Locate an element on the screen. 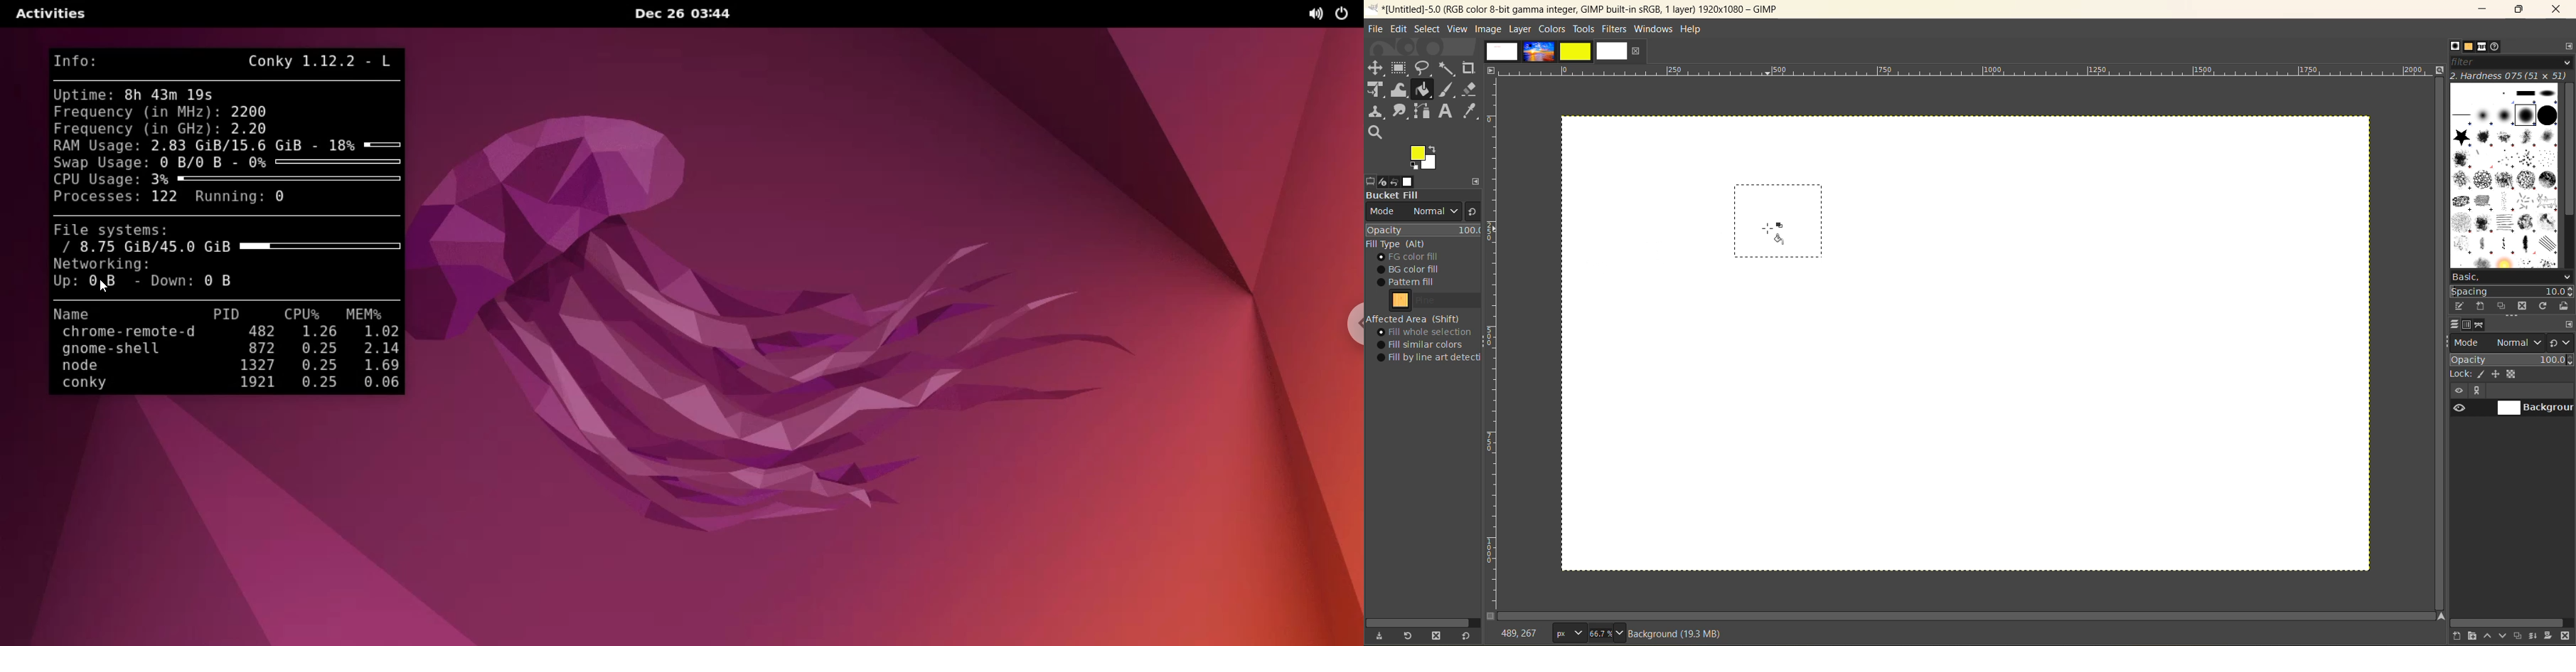 This screenshot has height=672, width=2576. edit this brush is located at coordinates (2462, 307).